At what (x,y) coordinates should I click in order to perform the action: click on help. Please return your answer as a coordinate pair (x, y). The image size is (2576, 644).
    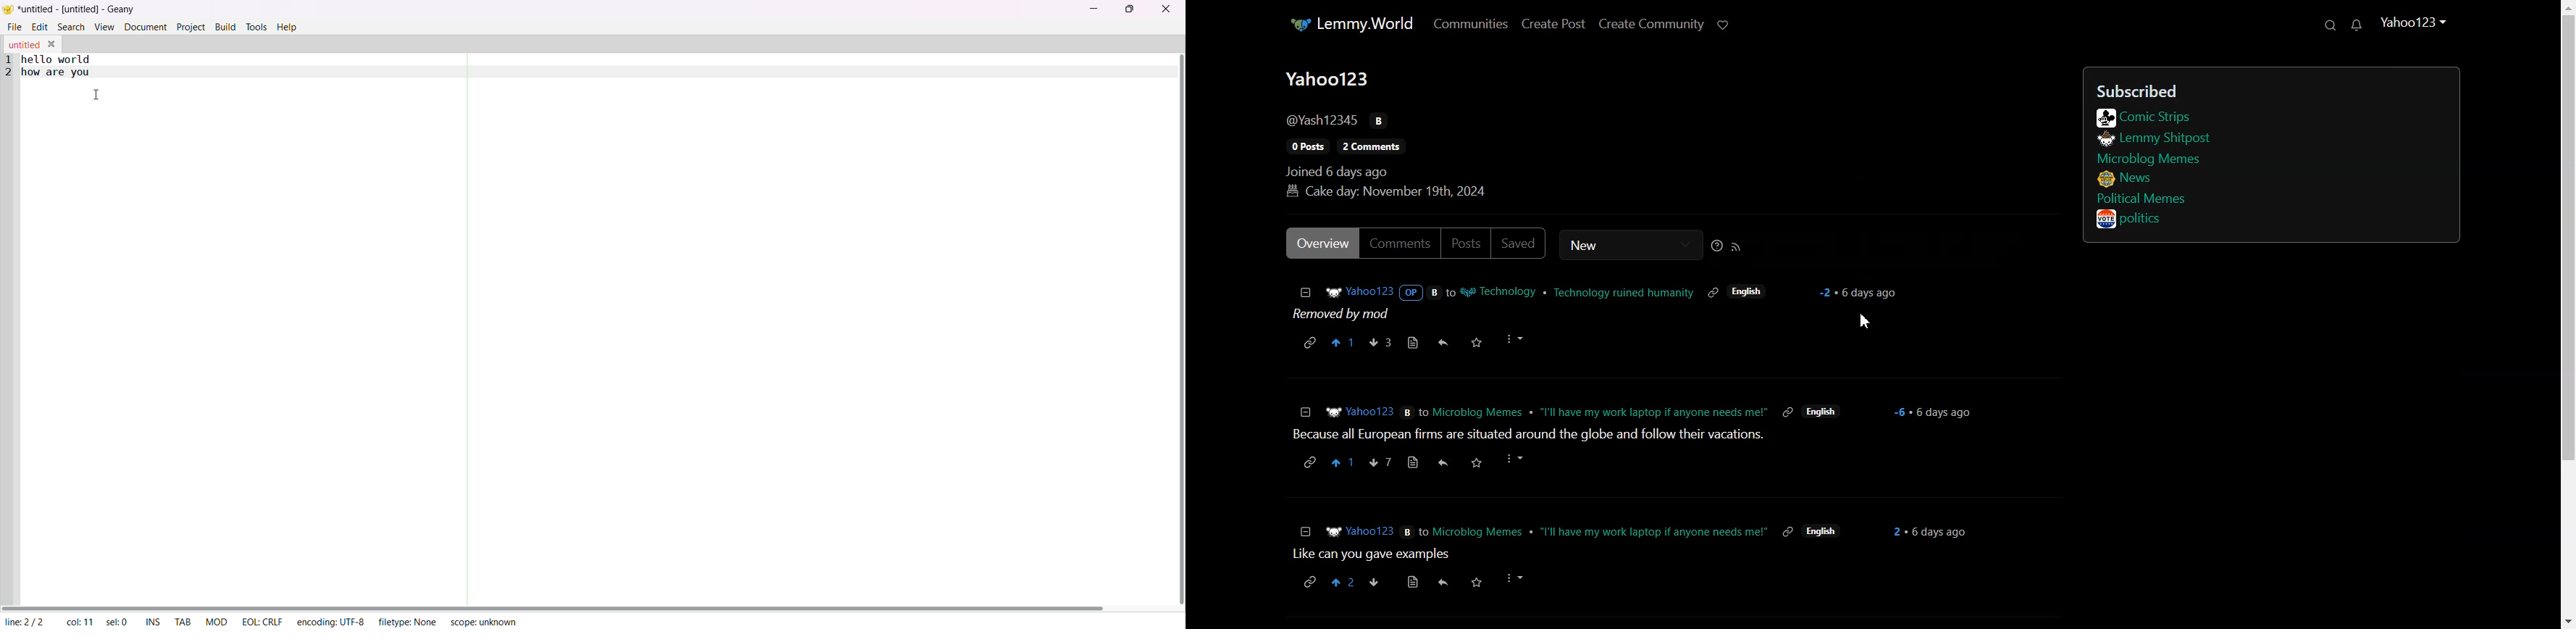
    Looking at the image, I should click on (287, 28).